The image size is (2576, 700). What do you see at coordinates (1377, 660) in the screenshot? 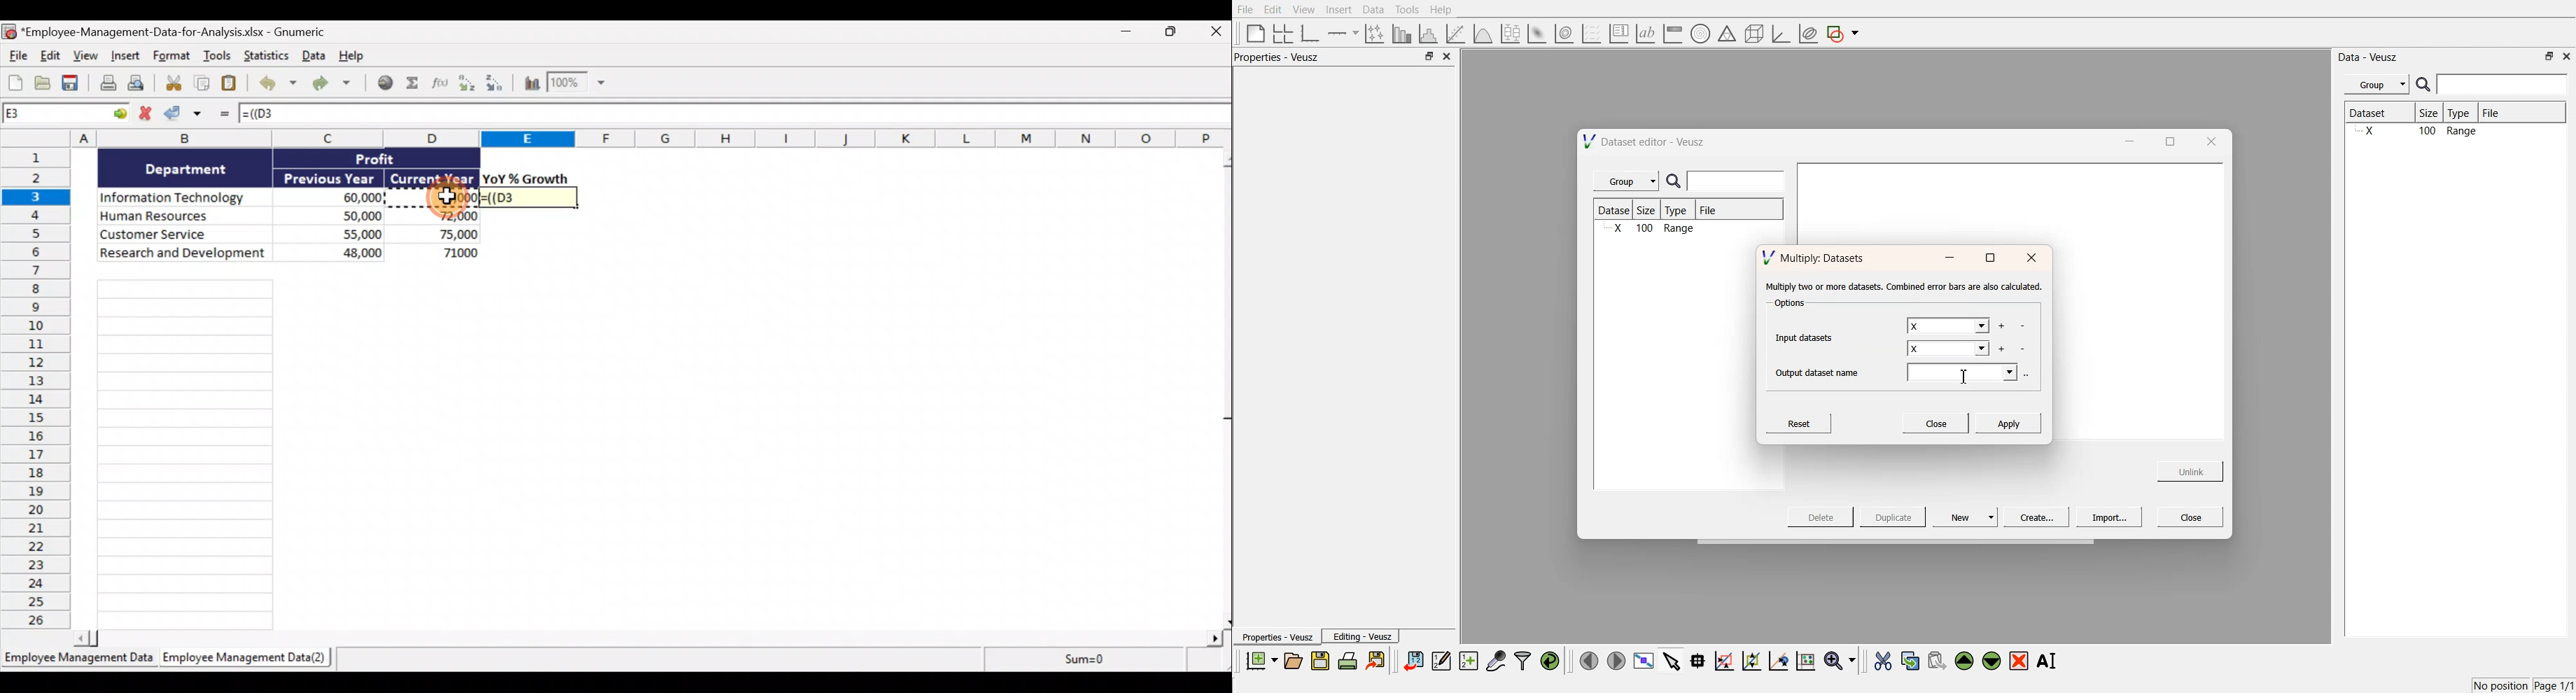
I see `export` at bounding box center [1377, 660].